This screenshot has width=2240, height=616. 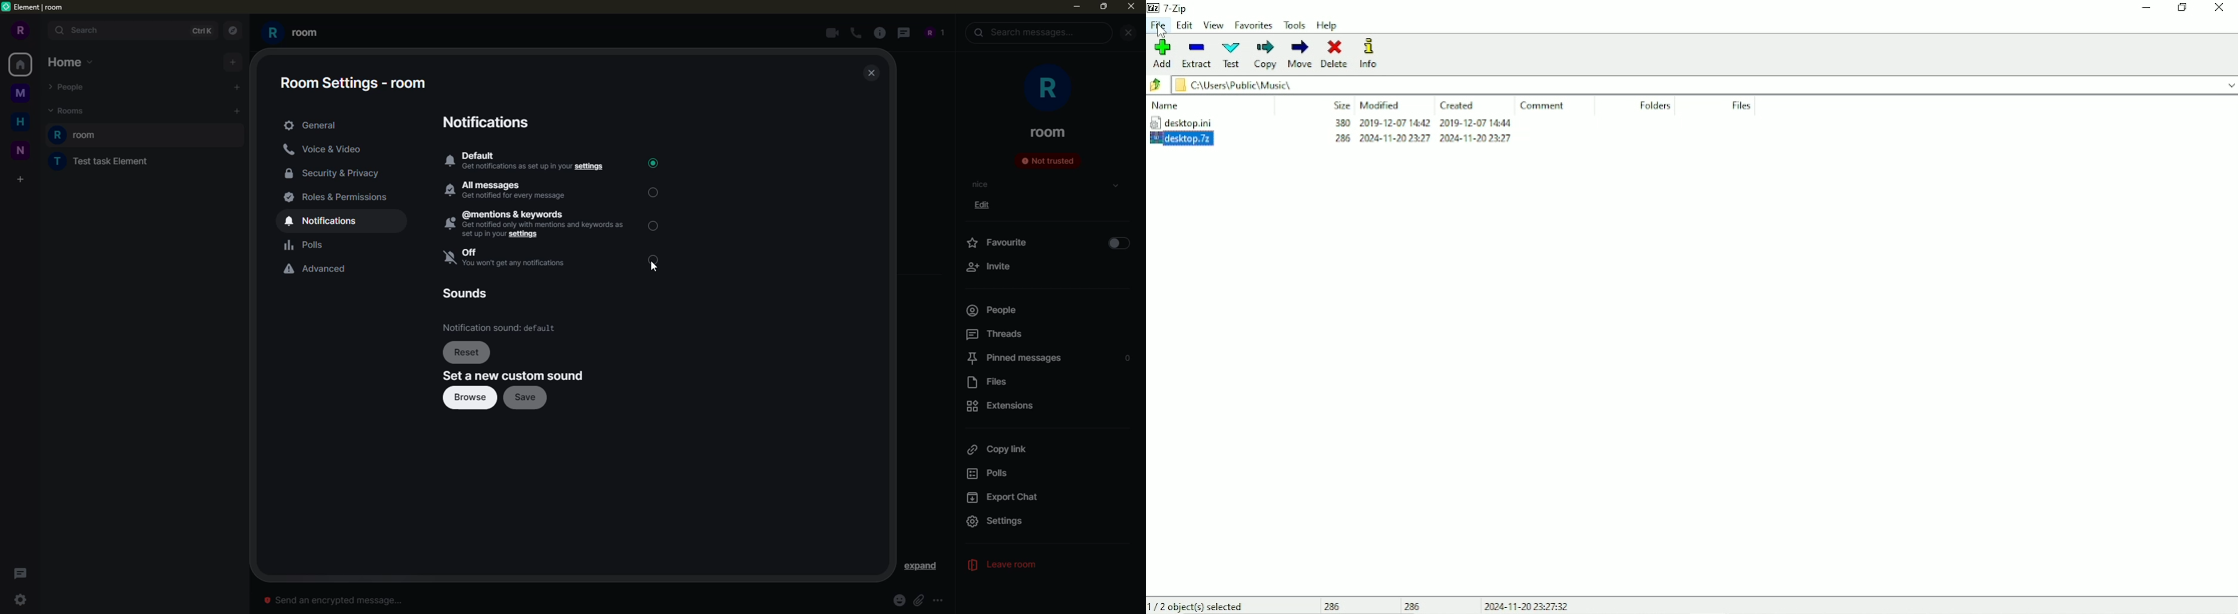 What do you see at coordinates (532, 161) in the screenshot?
I see `default` at bounding box center [532, 161].